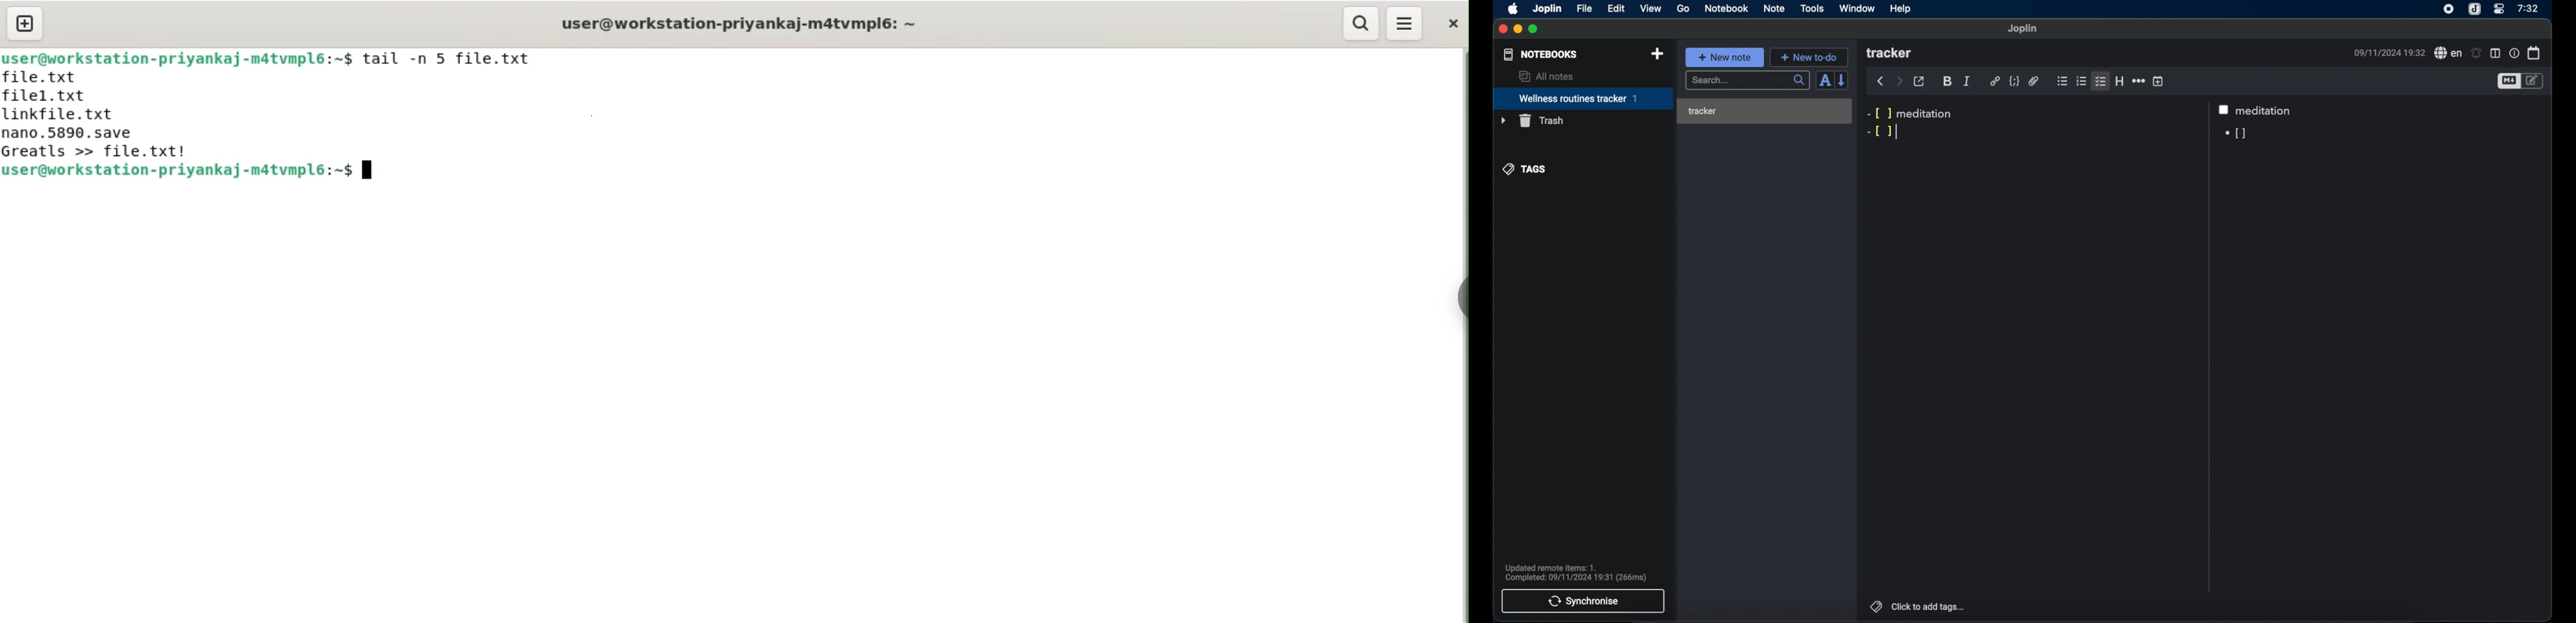 This screenshot has width=2576, height=644. What do you see at coordinates (1880, 132) in the screenshot?
I see `-[ ]` at bounding box center [1880, 132].